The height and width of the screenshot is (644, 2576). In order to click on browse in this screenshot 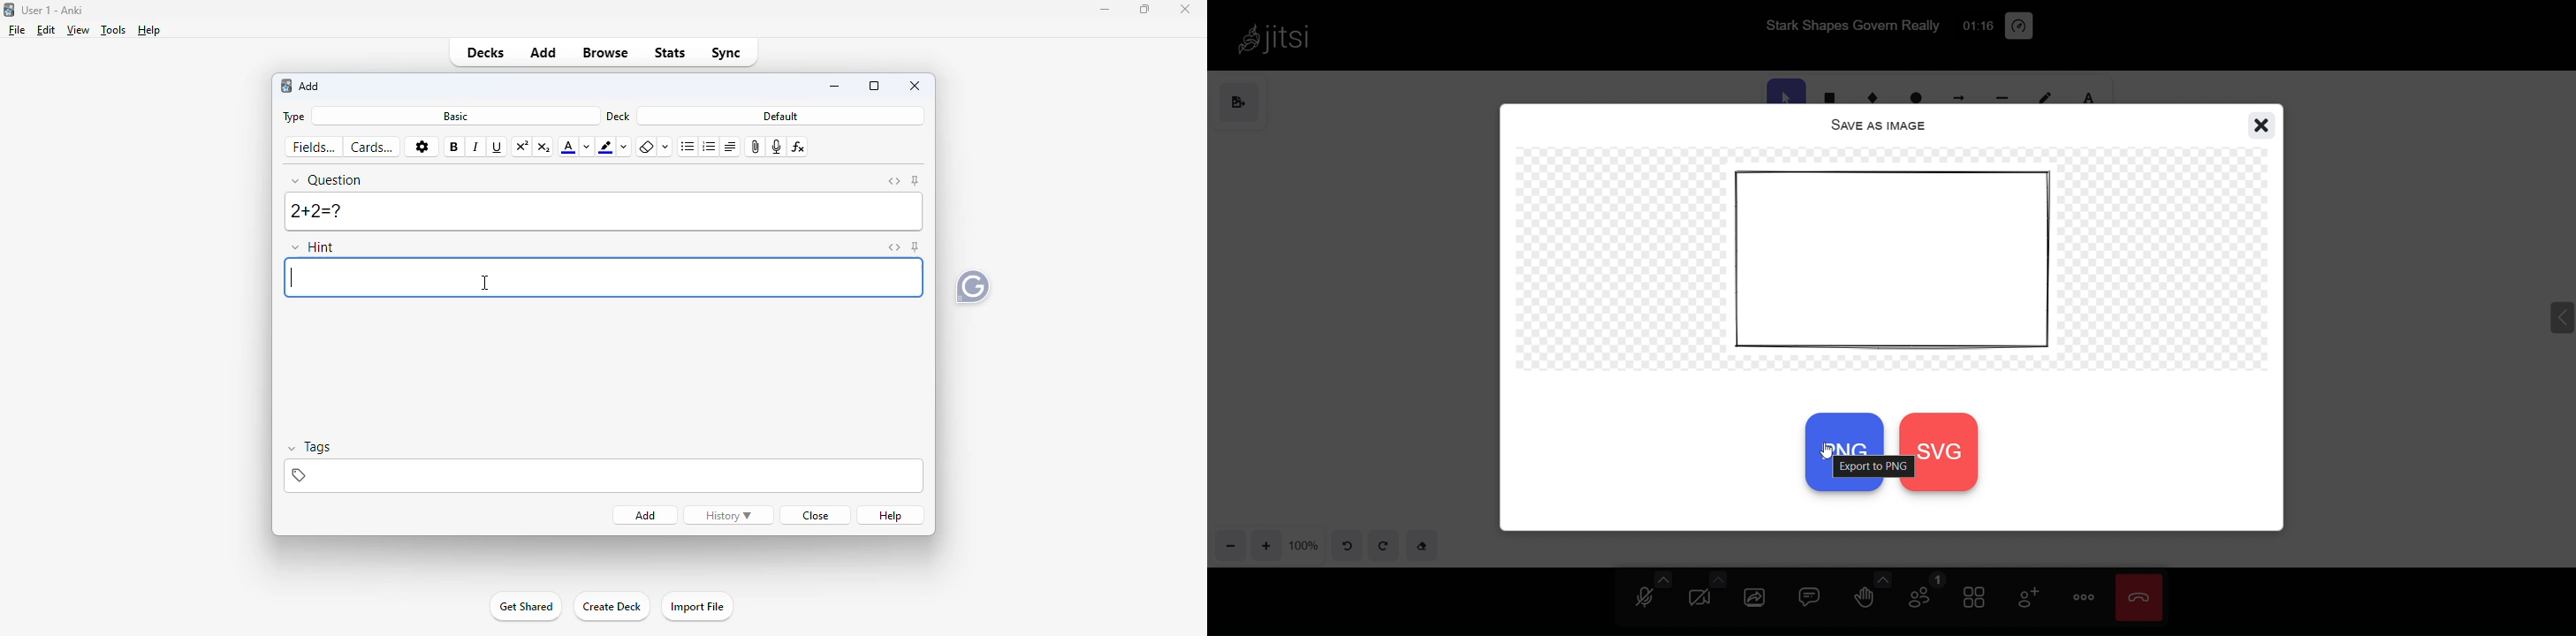, I will do `click(605, 53)`.